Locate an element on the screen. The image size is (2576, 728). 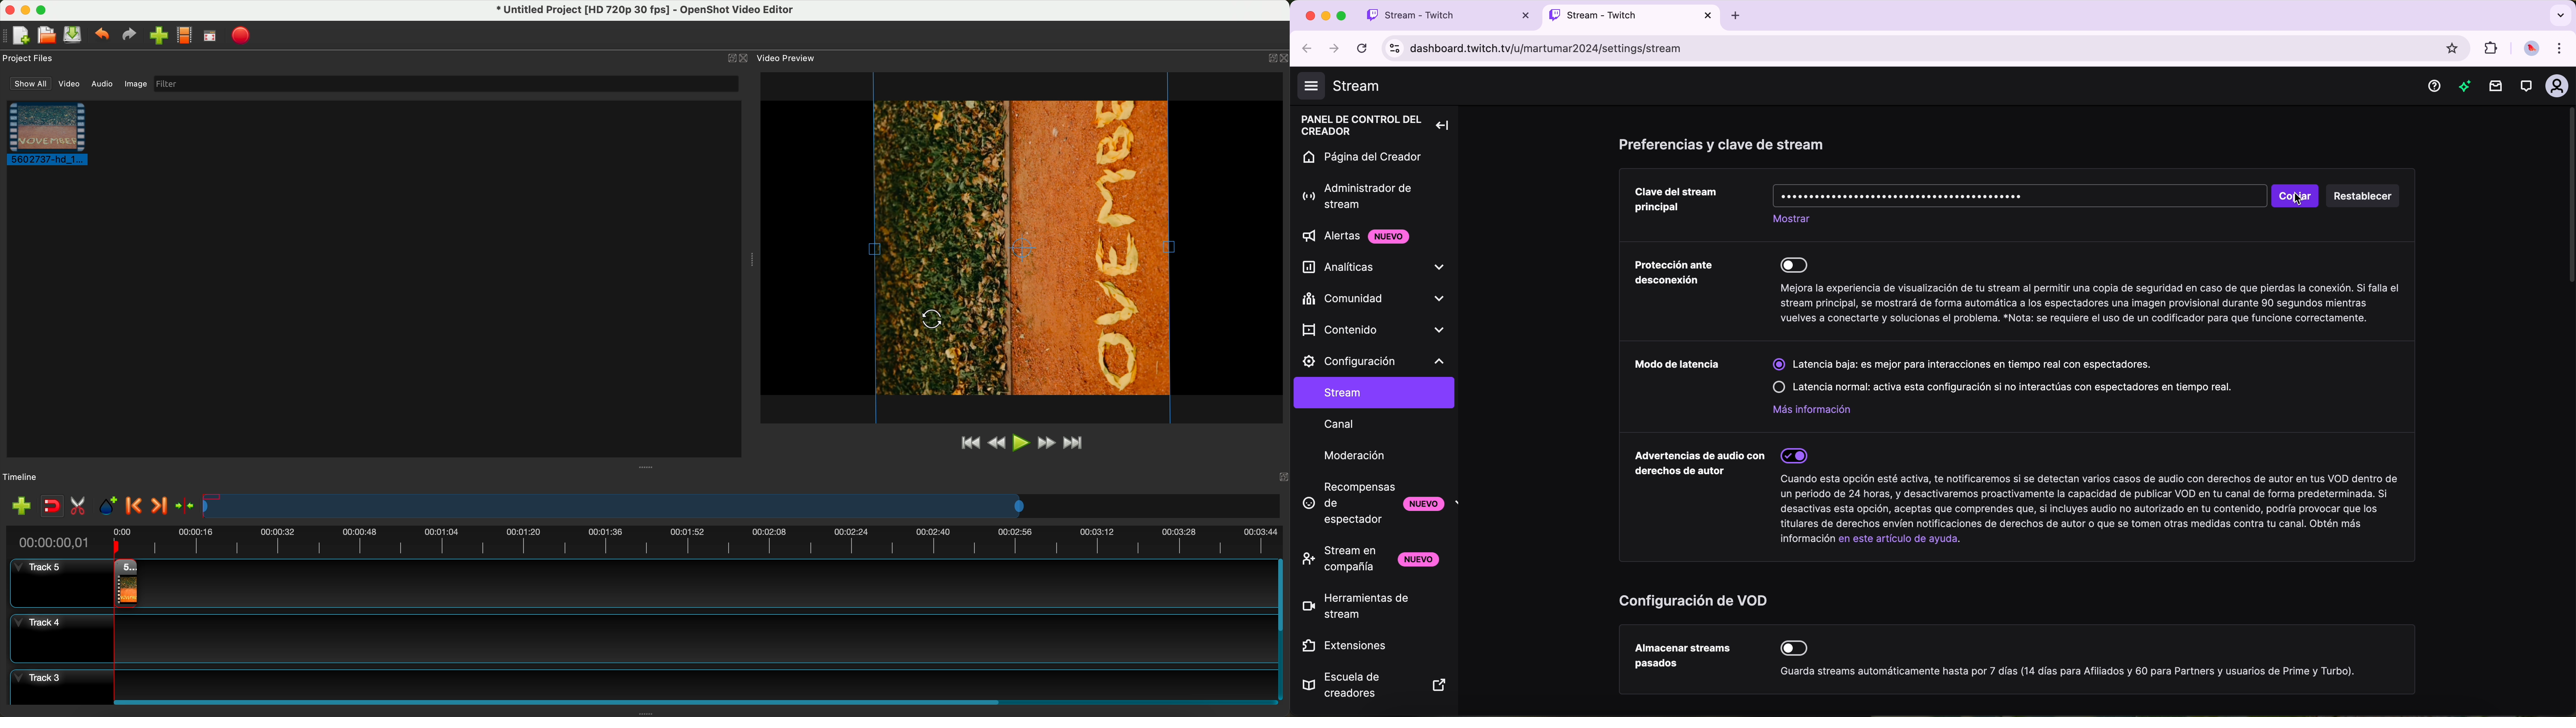
notifications is located at coordinates (2498, 85).